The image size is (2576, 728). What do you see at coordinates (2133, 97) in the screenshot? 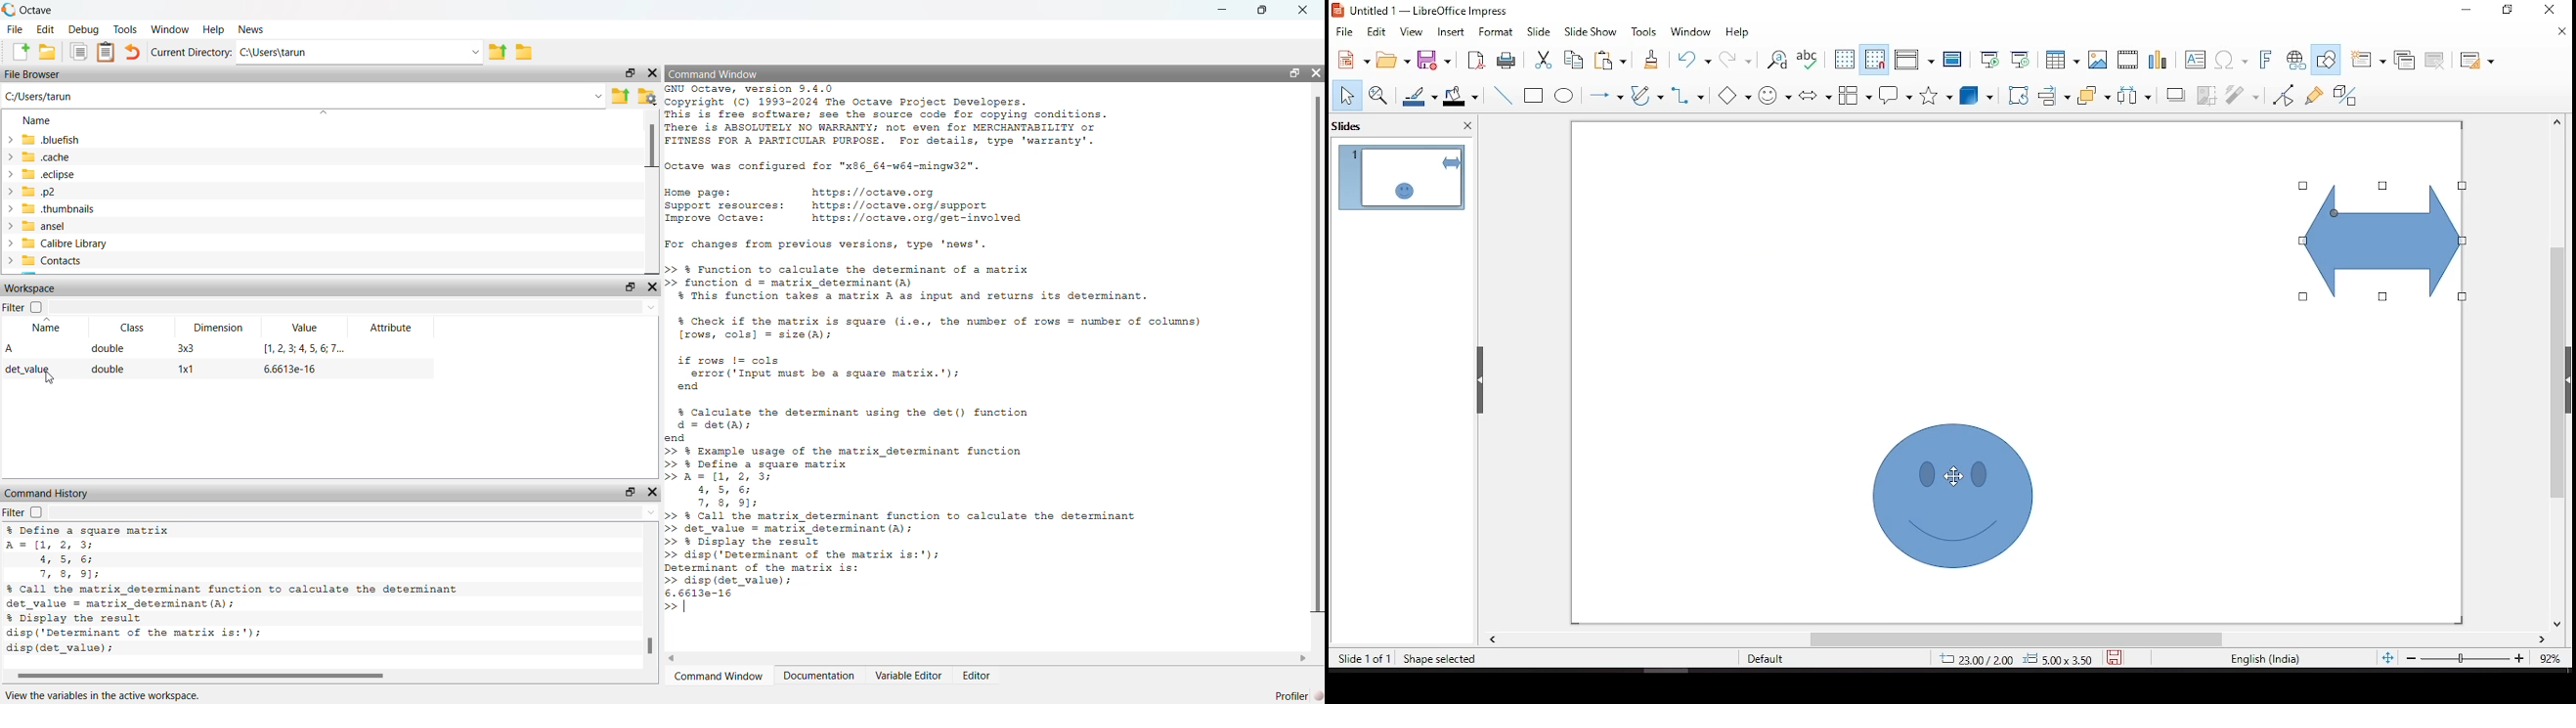
I see `distribute` at bounding box center [2133, 97].